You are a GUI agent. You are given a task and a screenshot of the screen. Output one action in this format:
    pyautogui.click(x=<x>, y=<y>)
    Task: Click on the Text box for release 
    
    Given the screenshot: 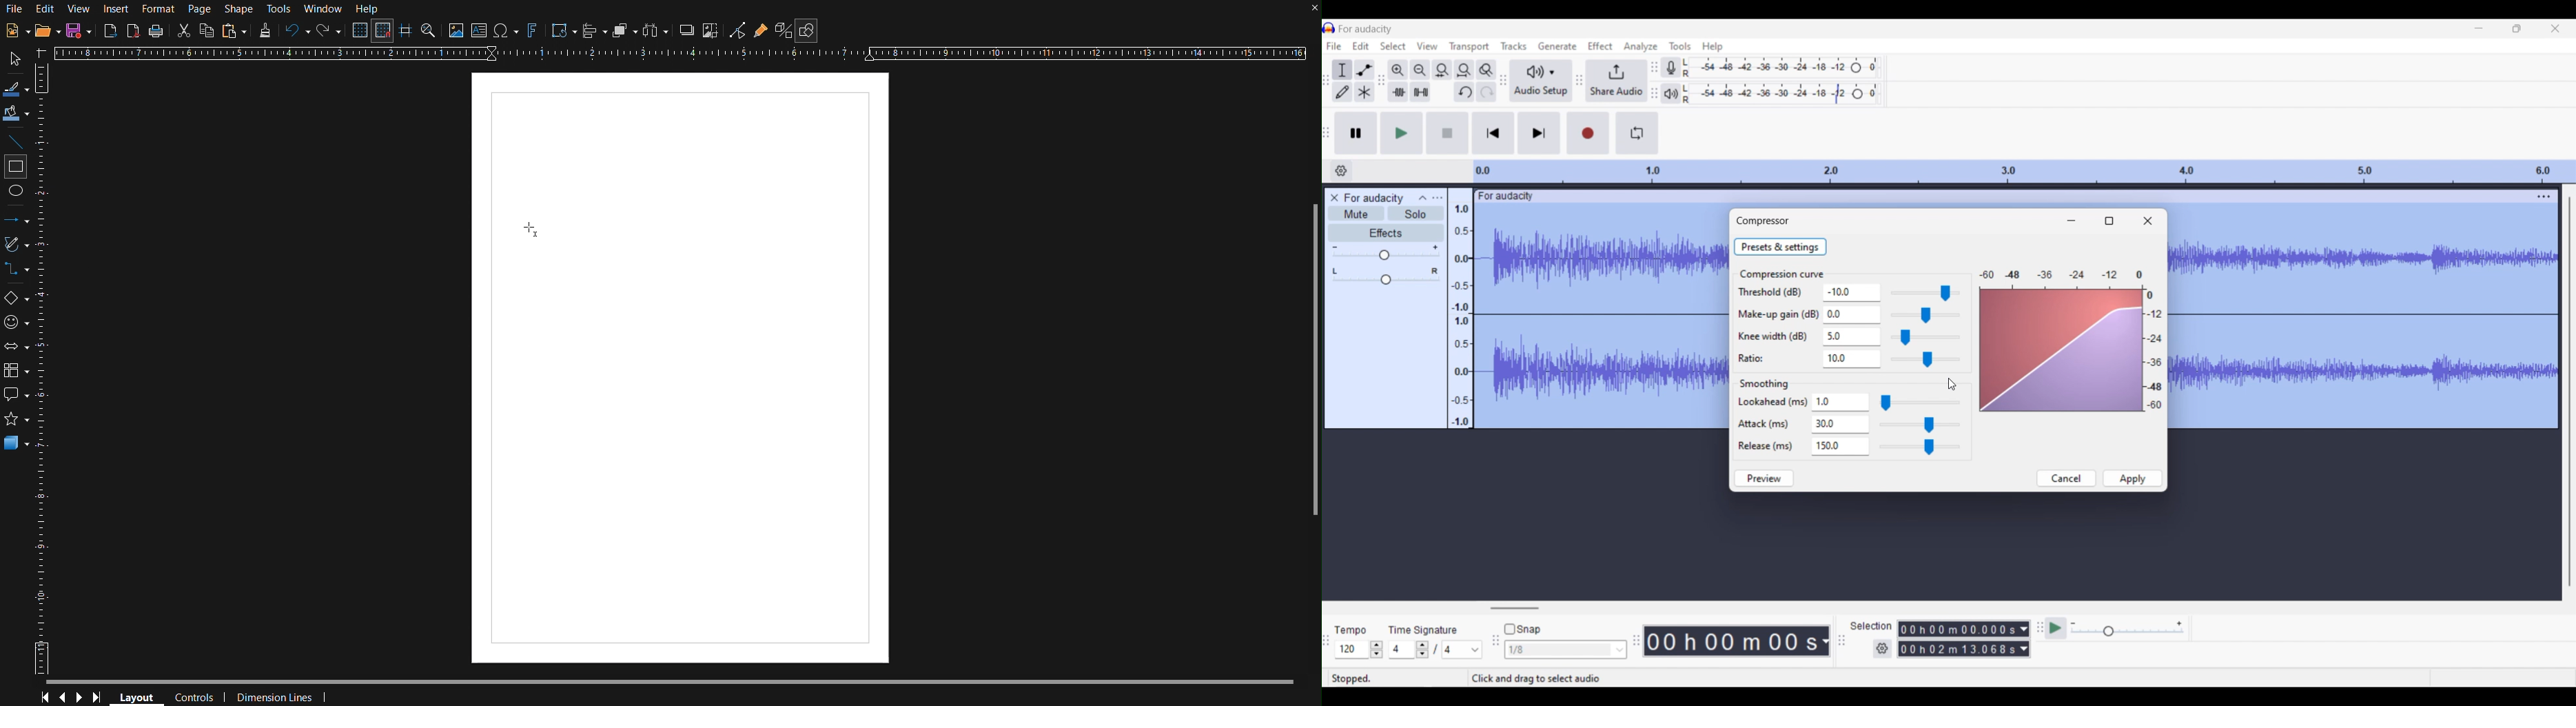 What is the action you would take?
    pyautogui.click(x=1843, y=445)
    